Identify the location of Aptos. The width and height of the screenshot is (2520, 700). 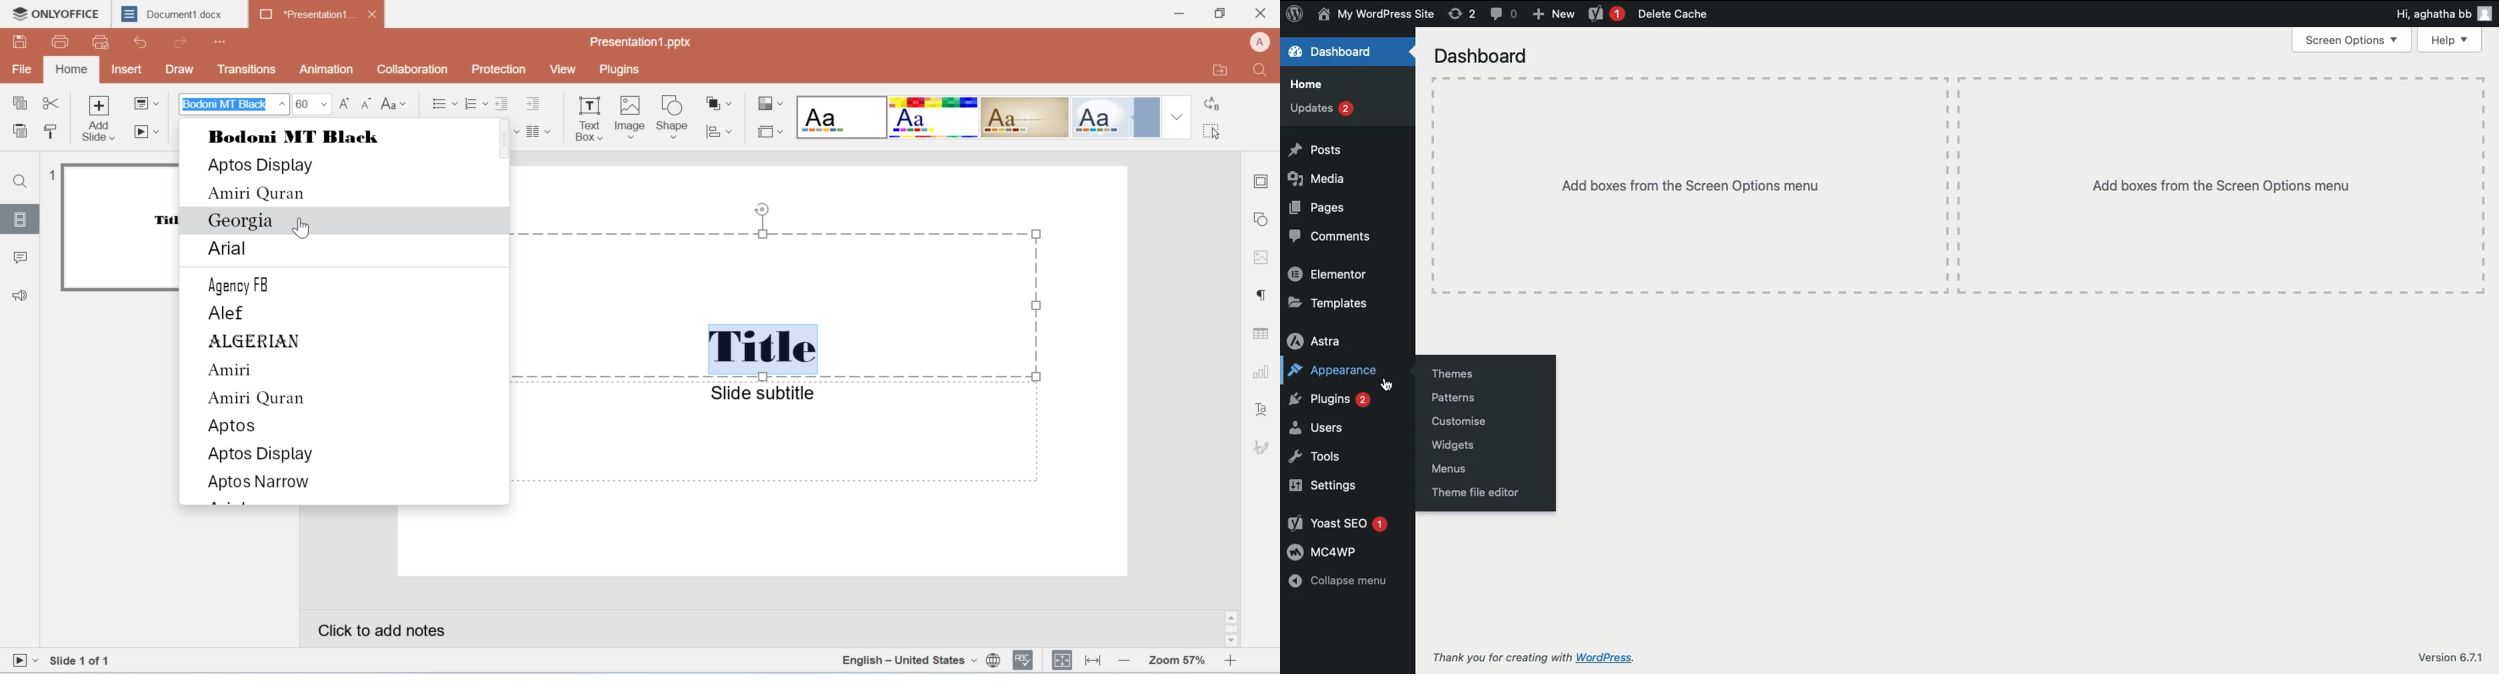
(235, 426).